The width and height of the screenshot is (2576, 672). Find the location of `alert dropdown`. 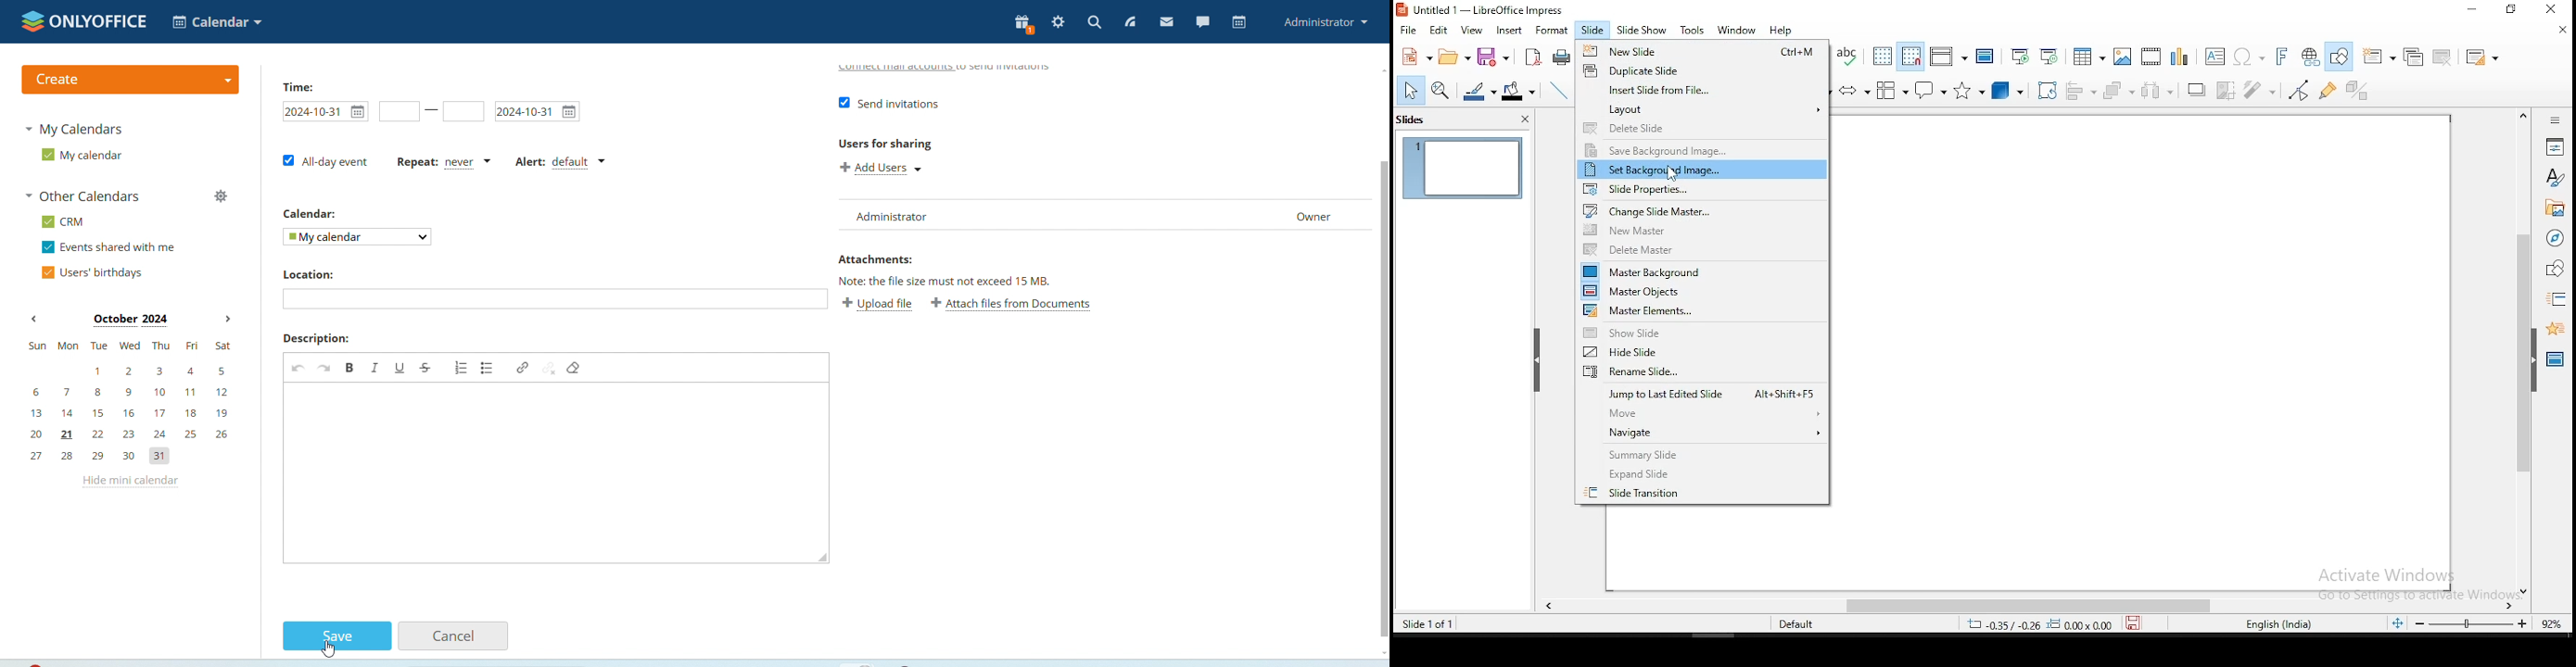

alert dropdown is located at coordinates (560, 162).